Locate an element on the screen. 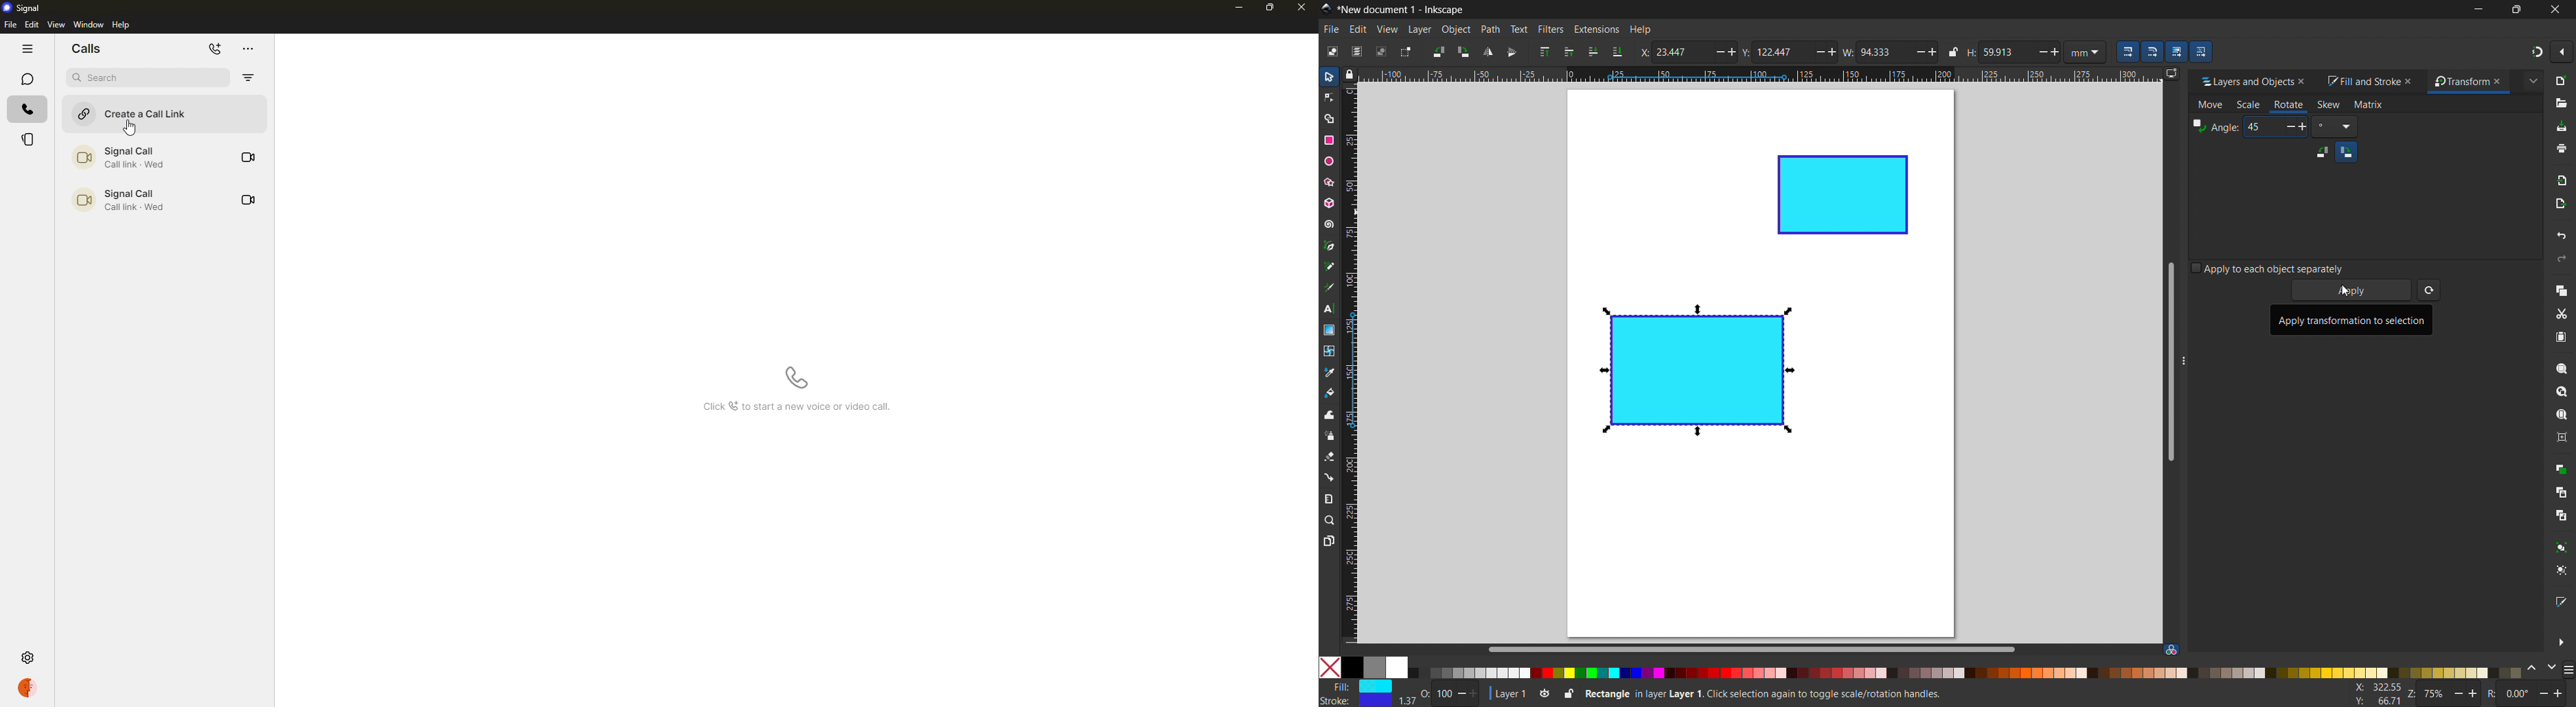 The height and width of the screenshot is (728, 2576). toggle selection box is located at coordinates (1404, 53).